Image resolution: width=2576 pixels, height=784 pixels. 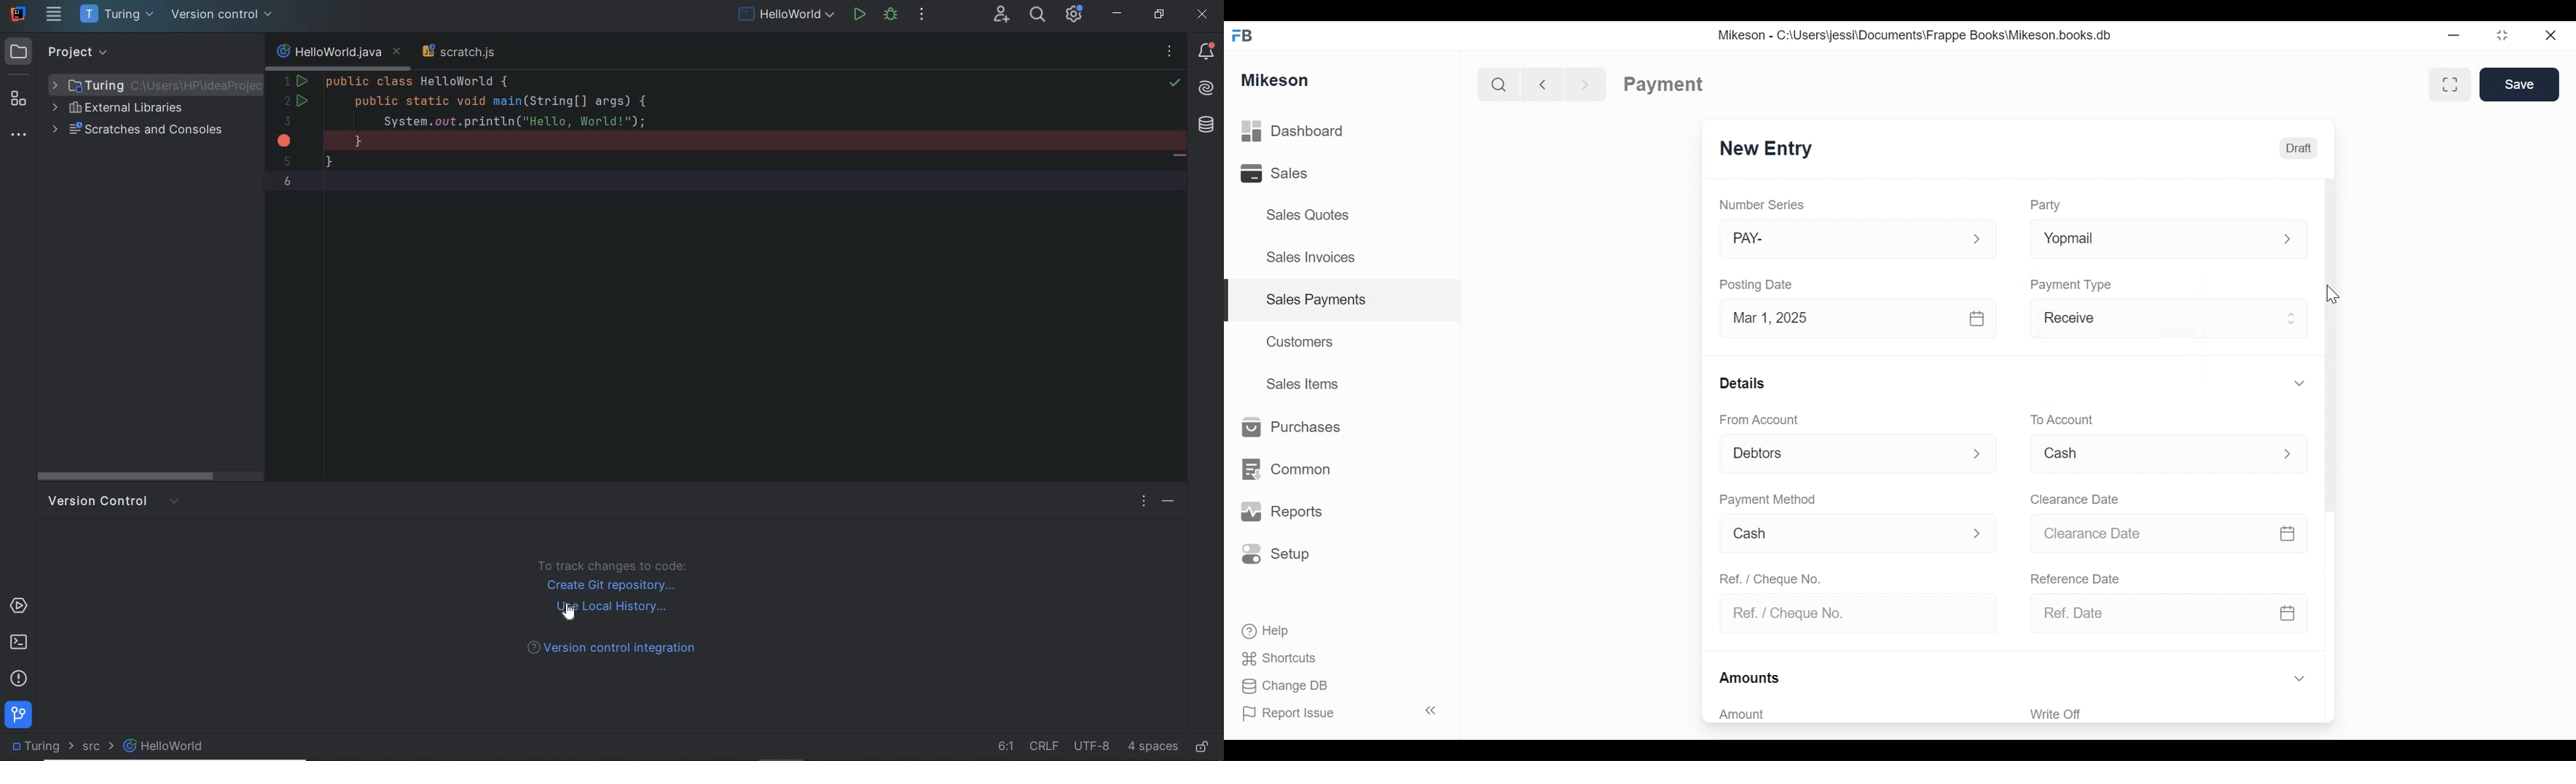 I want to click on Purchases, so click(x=1291, y=427).